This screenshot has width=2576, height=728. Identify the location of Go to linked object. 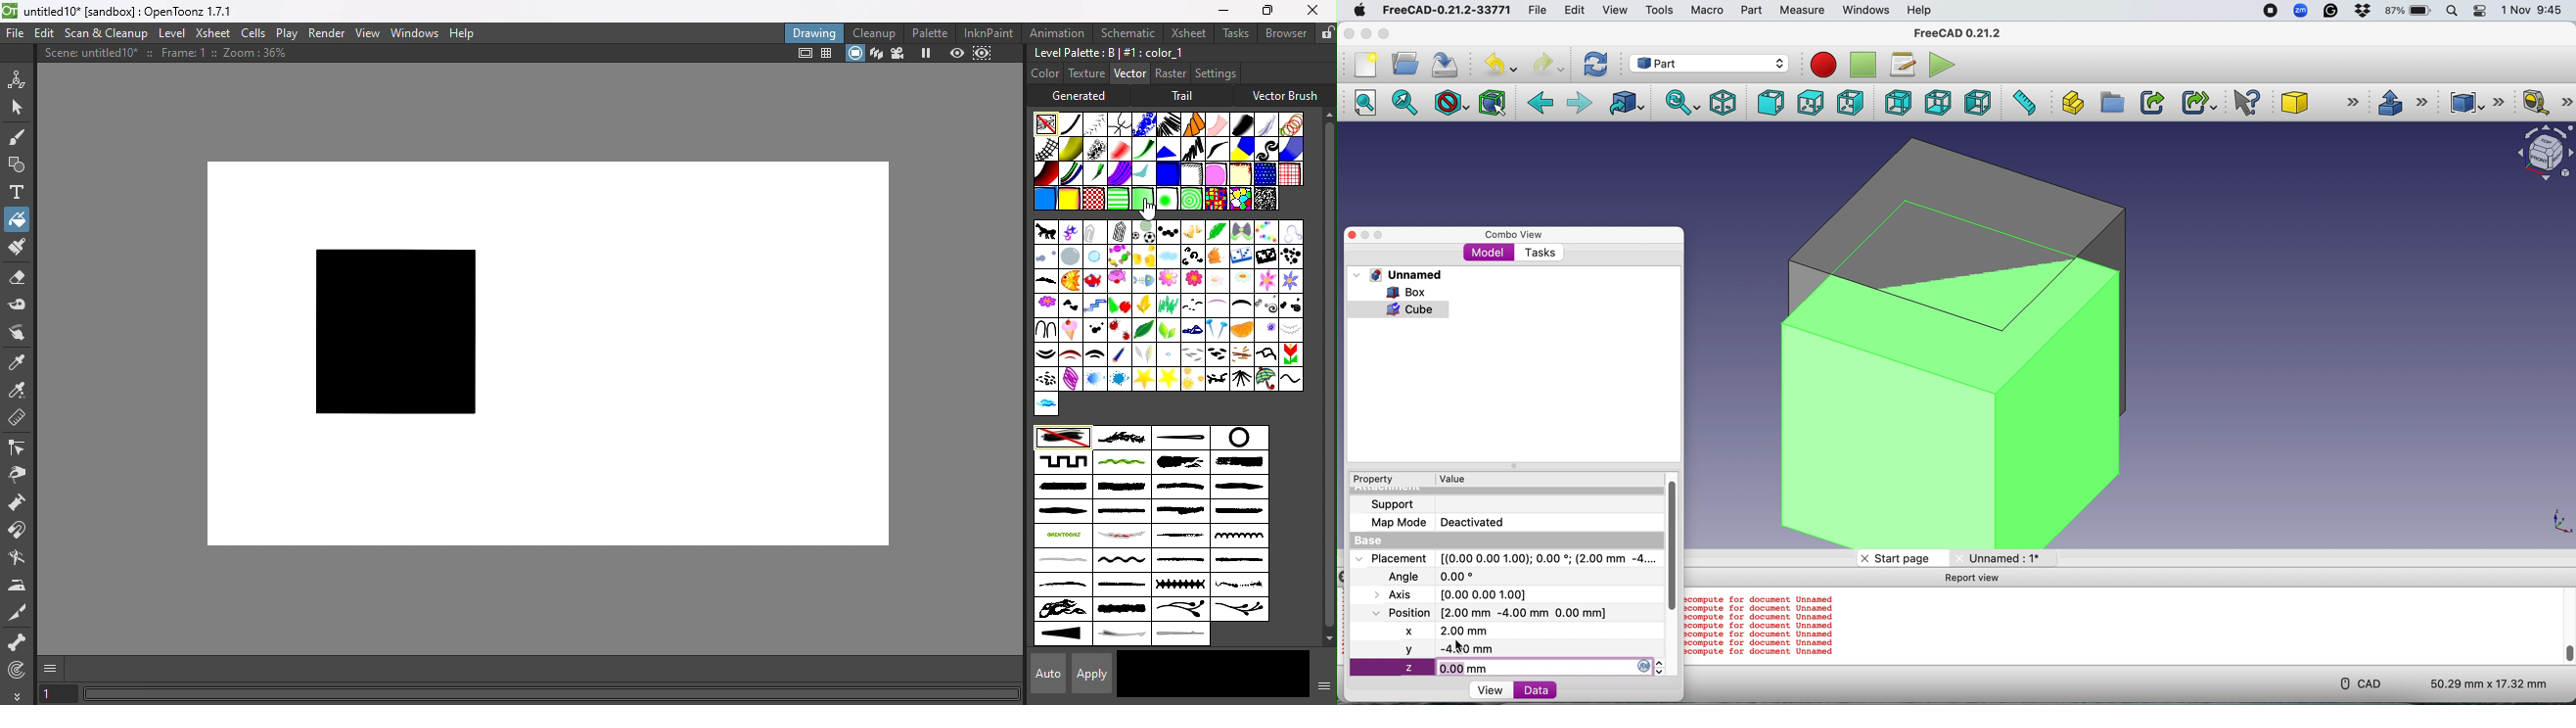
(1629, 103).